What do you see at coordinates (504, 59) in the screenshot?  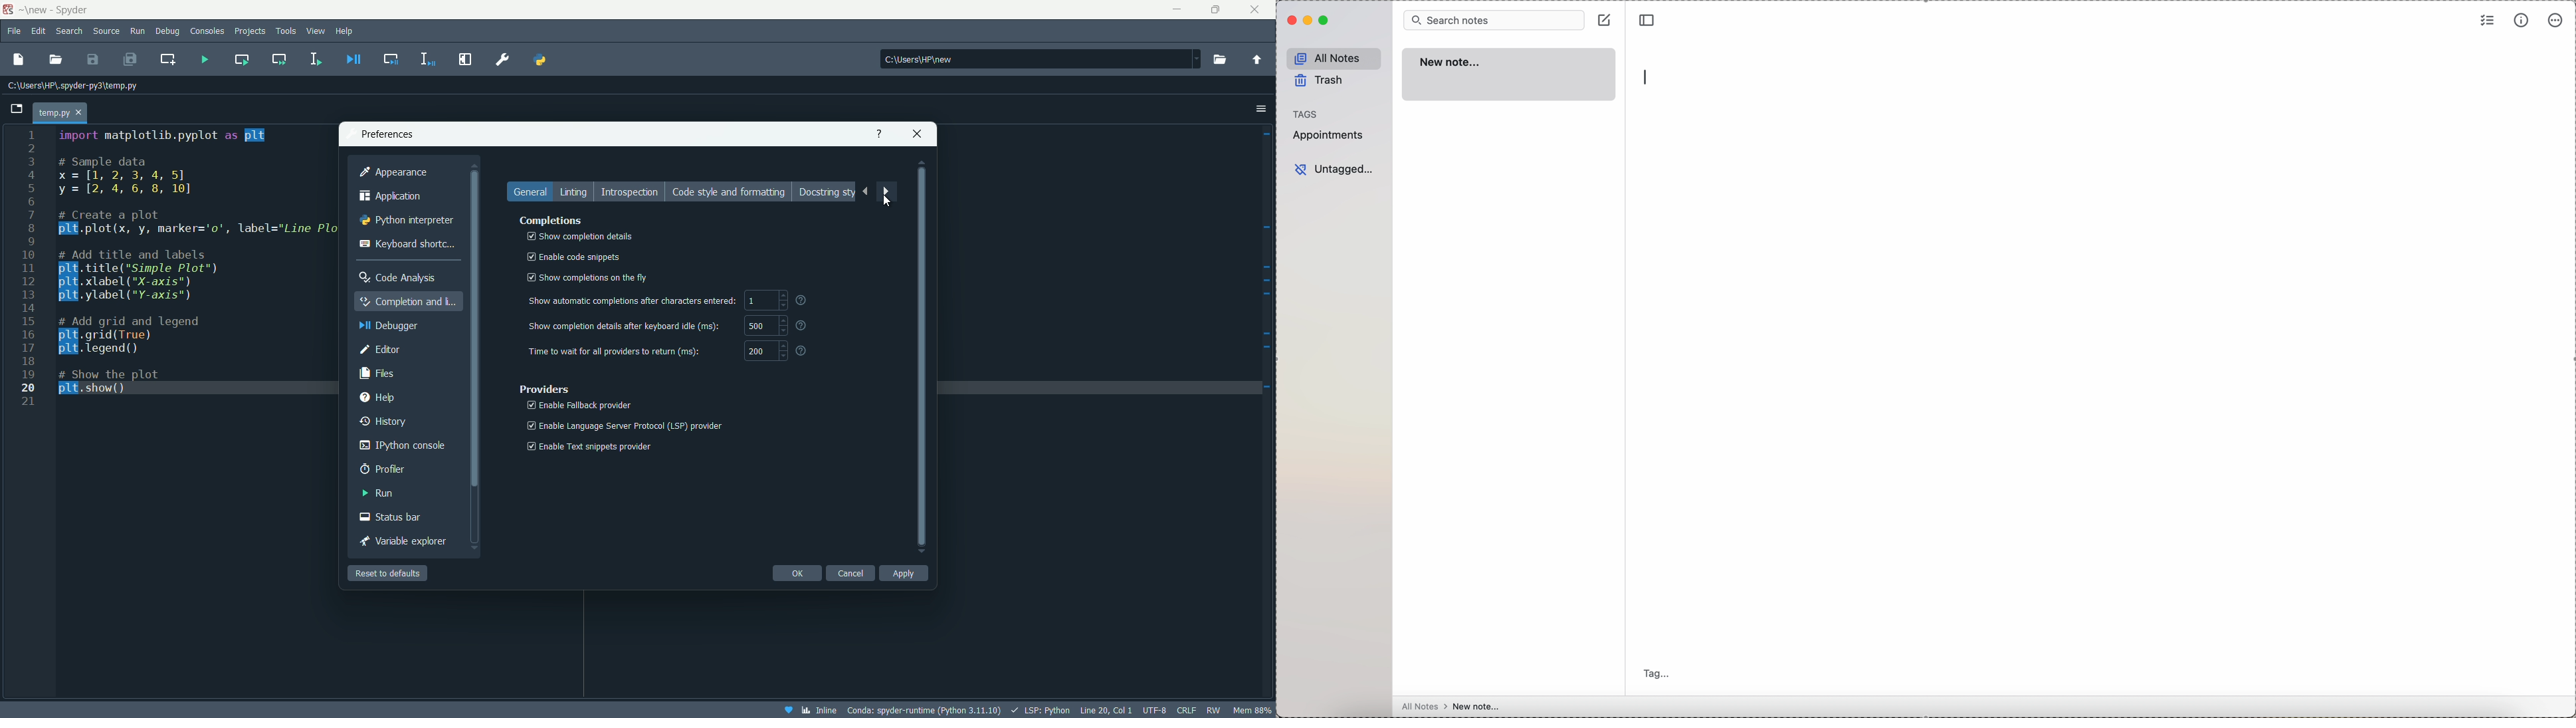 I see `preferences` at bounding box center [504, 59].